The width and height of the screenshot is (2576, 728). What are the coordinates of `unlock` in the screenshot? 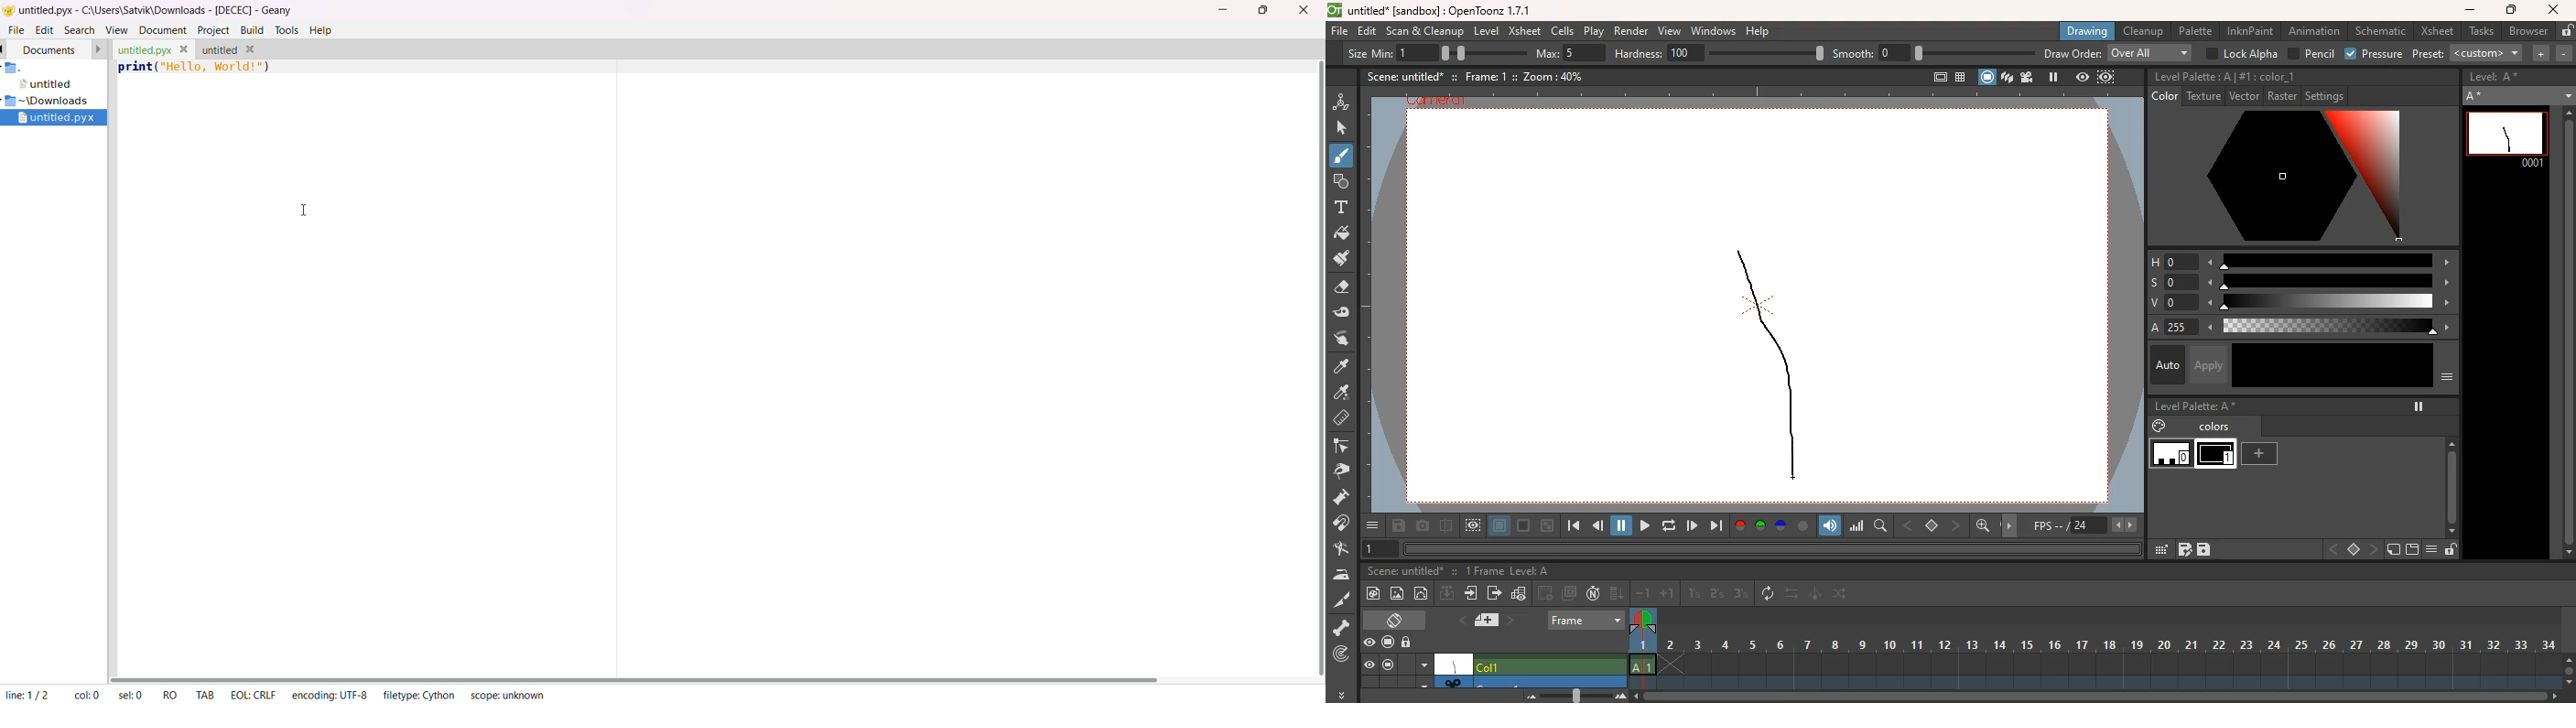 It's located at (2451, 551).